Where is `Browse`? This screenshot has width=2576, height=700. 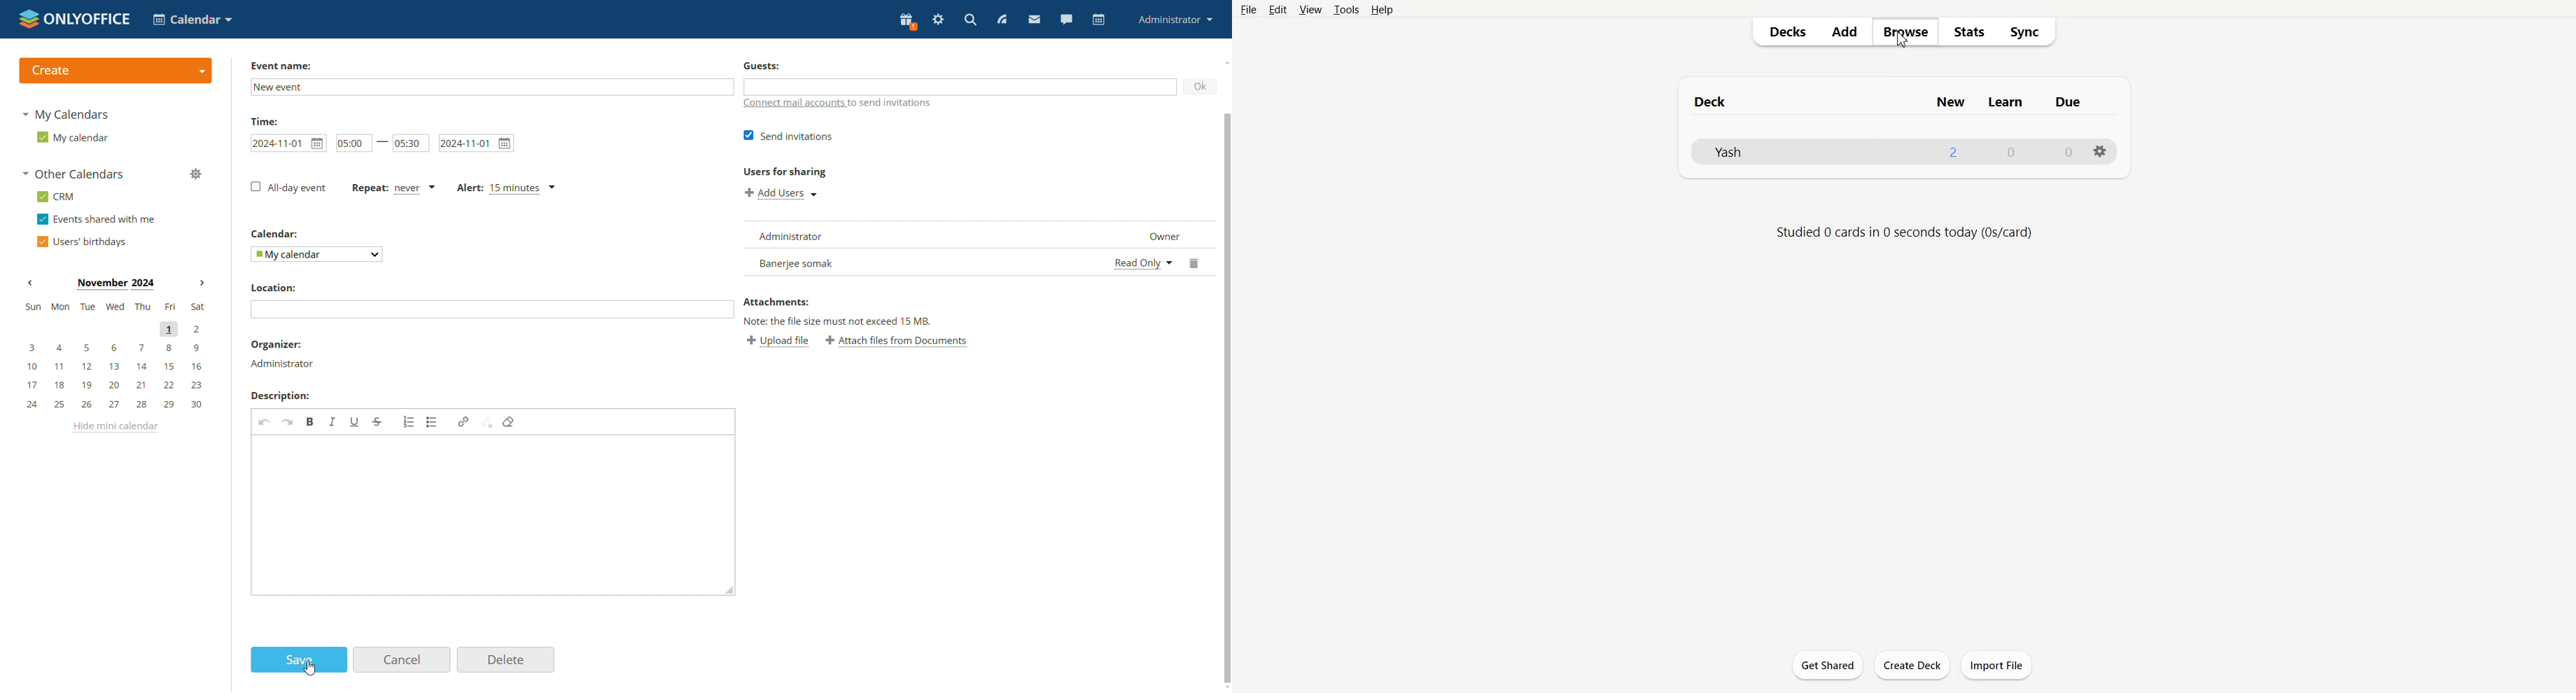 Browse is located at coordinates (1907, 32).